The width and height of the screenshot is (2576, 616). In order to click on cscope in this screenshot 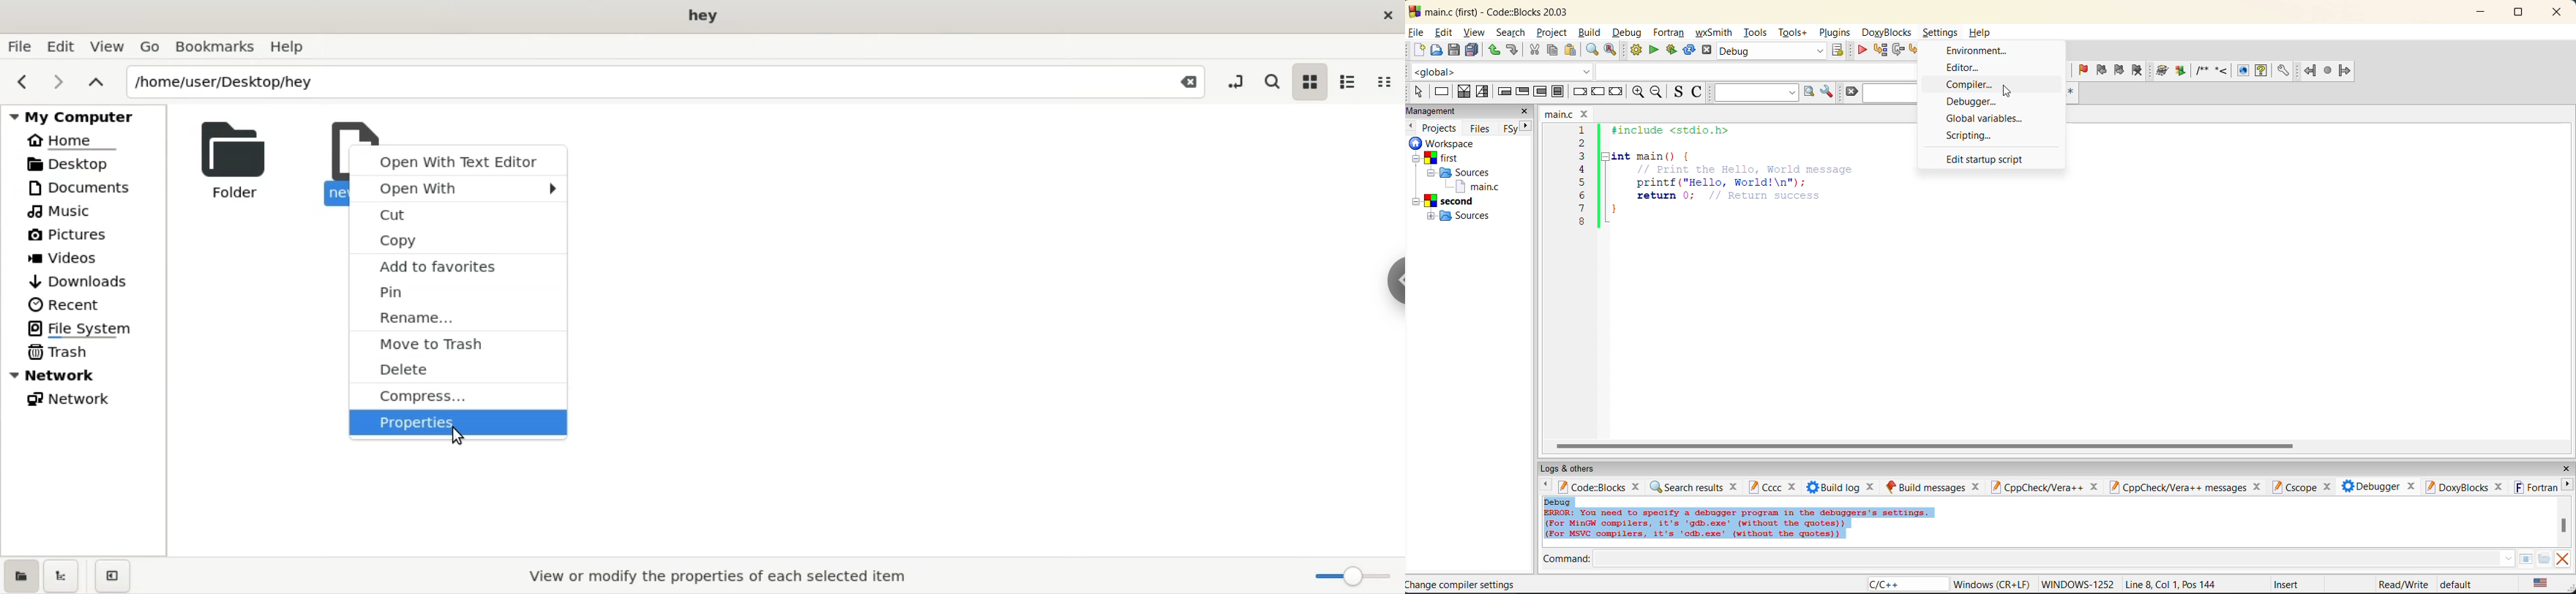, I will do `click(2302, 487)`.